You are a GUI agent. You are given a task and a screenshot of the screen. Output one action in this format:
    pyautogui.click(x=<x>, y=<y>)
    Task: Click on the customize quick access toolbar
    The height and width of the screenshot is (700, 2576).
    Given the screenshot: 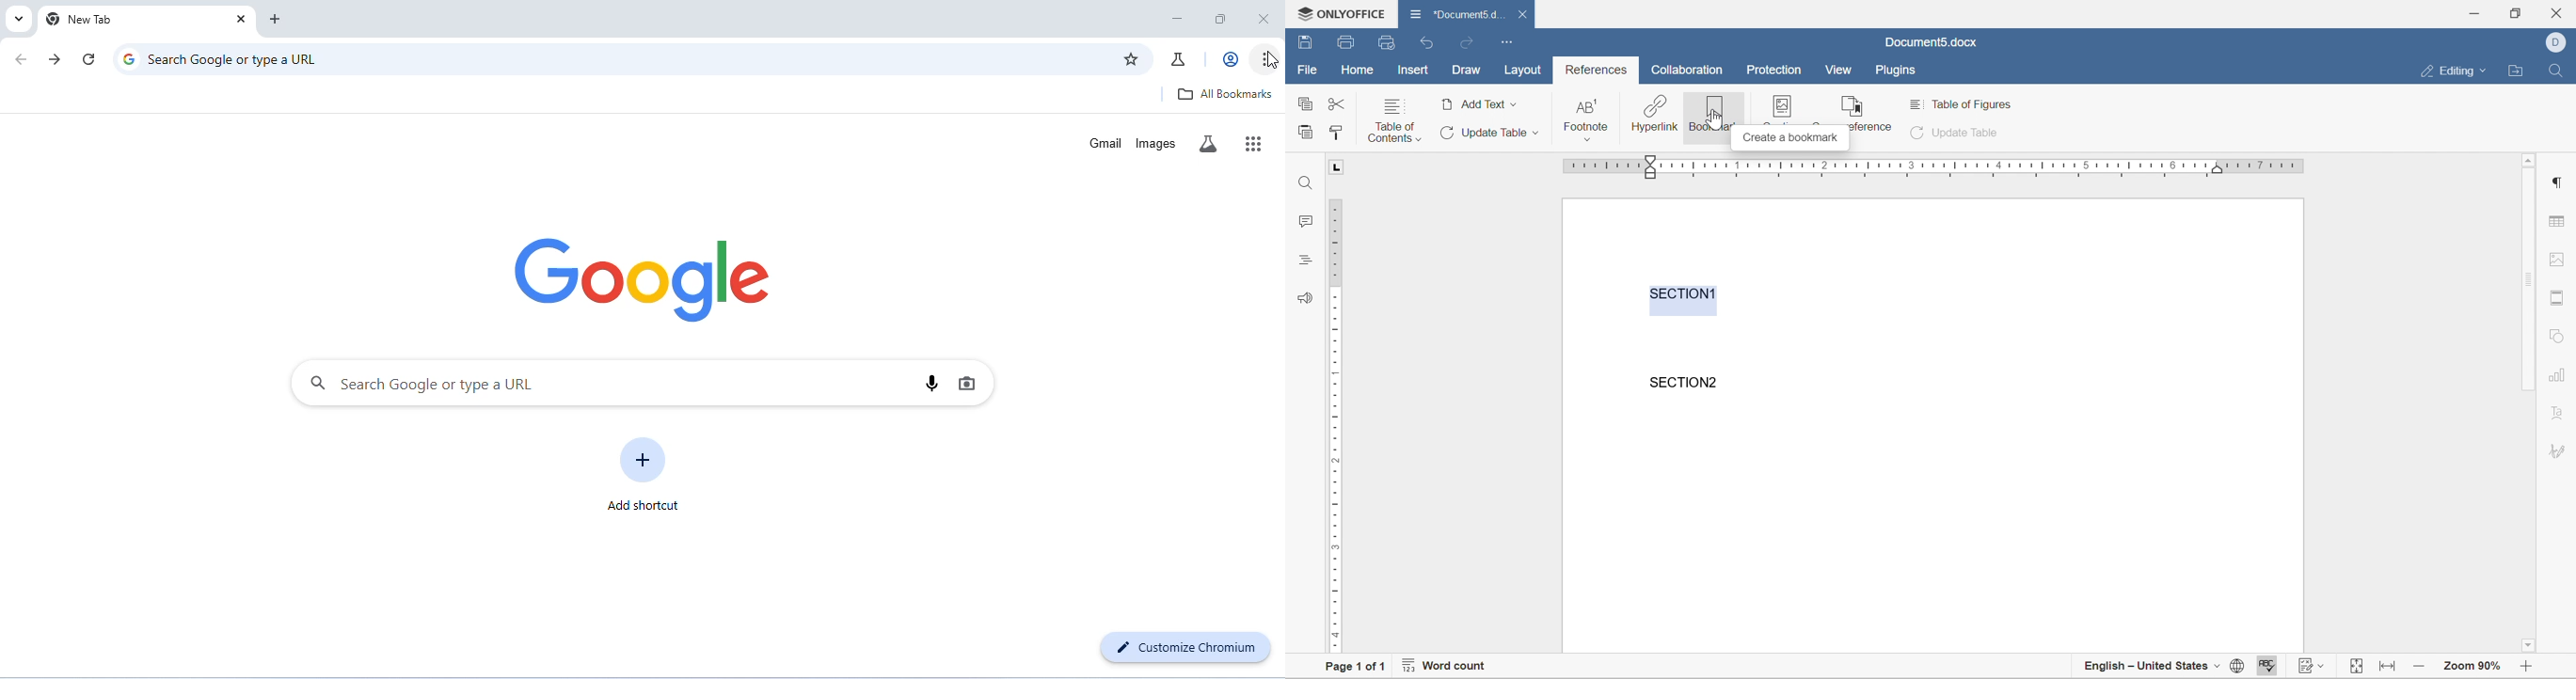 What is the action you would take?
    pyautogui.click(x=1508, y=41)
    